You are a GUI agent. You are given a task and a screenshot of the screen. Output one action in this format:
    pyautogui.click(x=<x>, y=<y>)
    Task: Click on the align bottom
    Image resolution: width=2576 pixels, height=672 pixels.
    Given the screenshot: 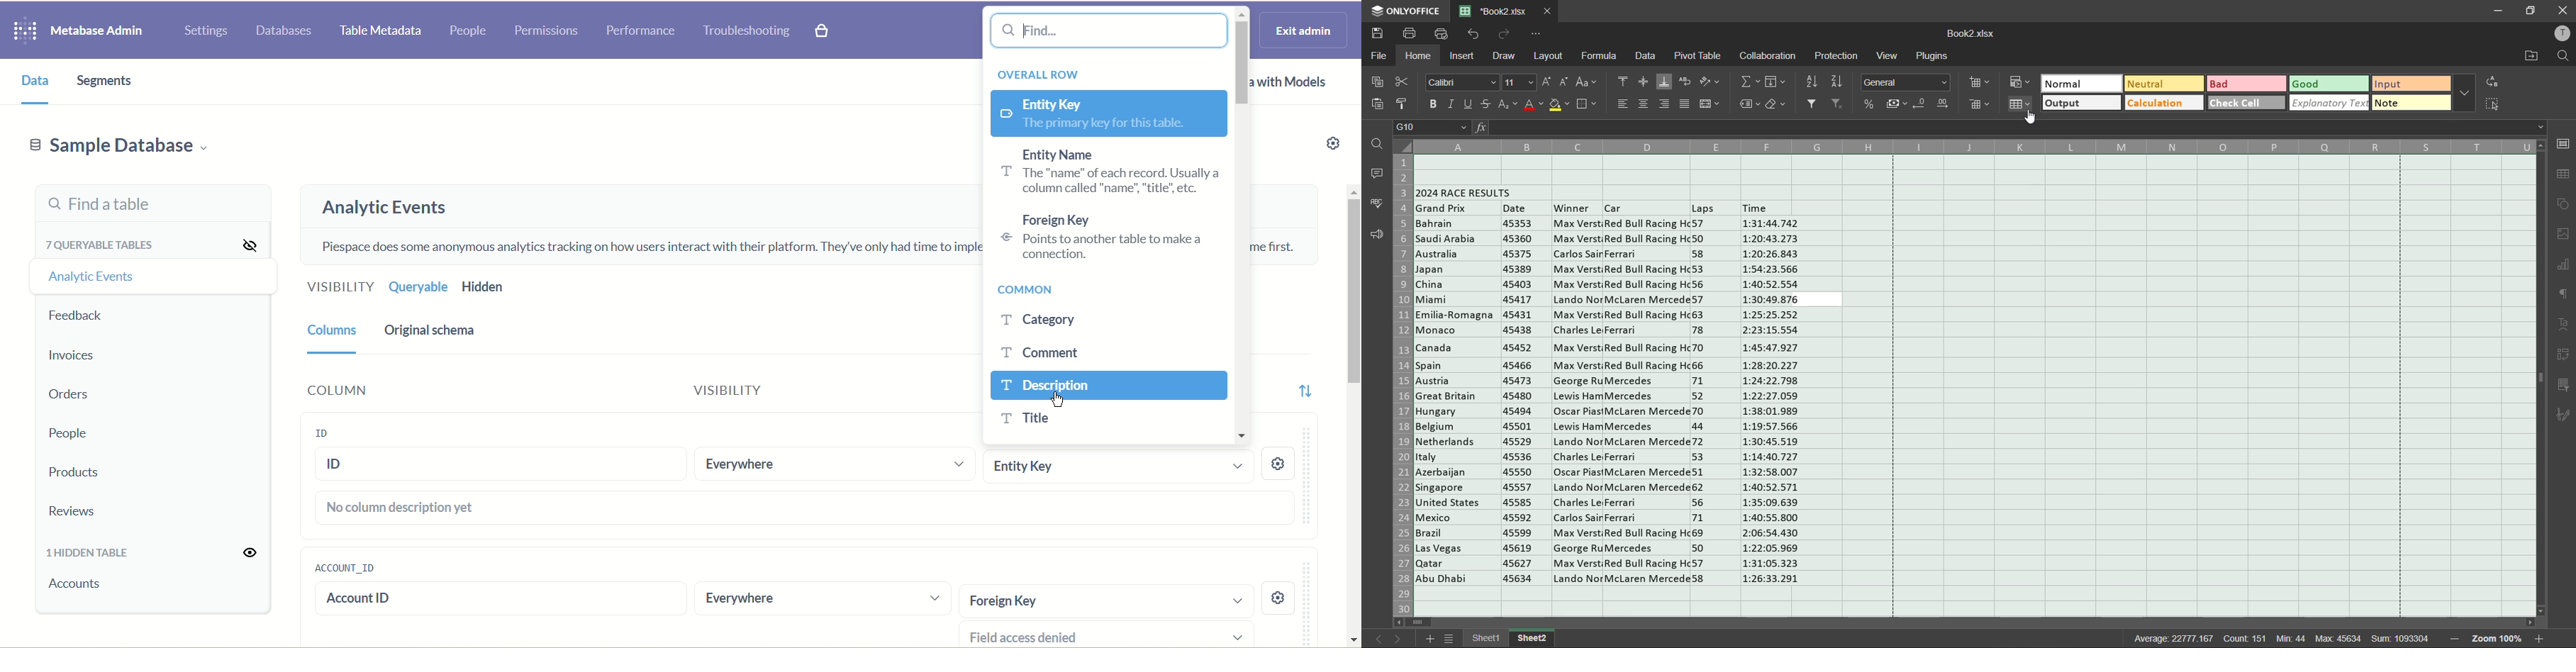 What is the action you would take?
    pyautogui.click(x=1664, y=83)
    